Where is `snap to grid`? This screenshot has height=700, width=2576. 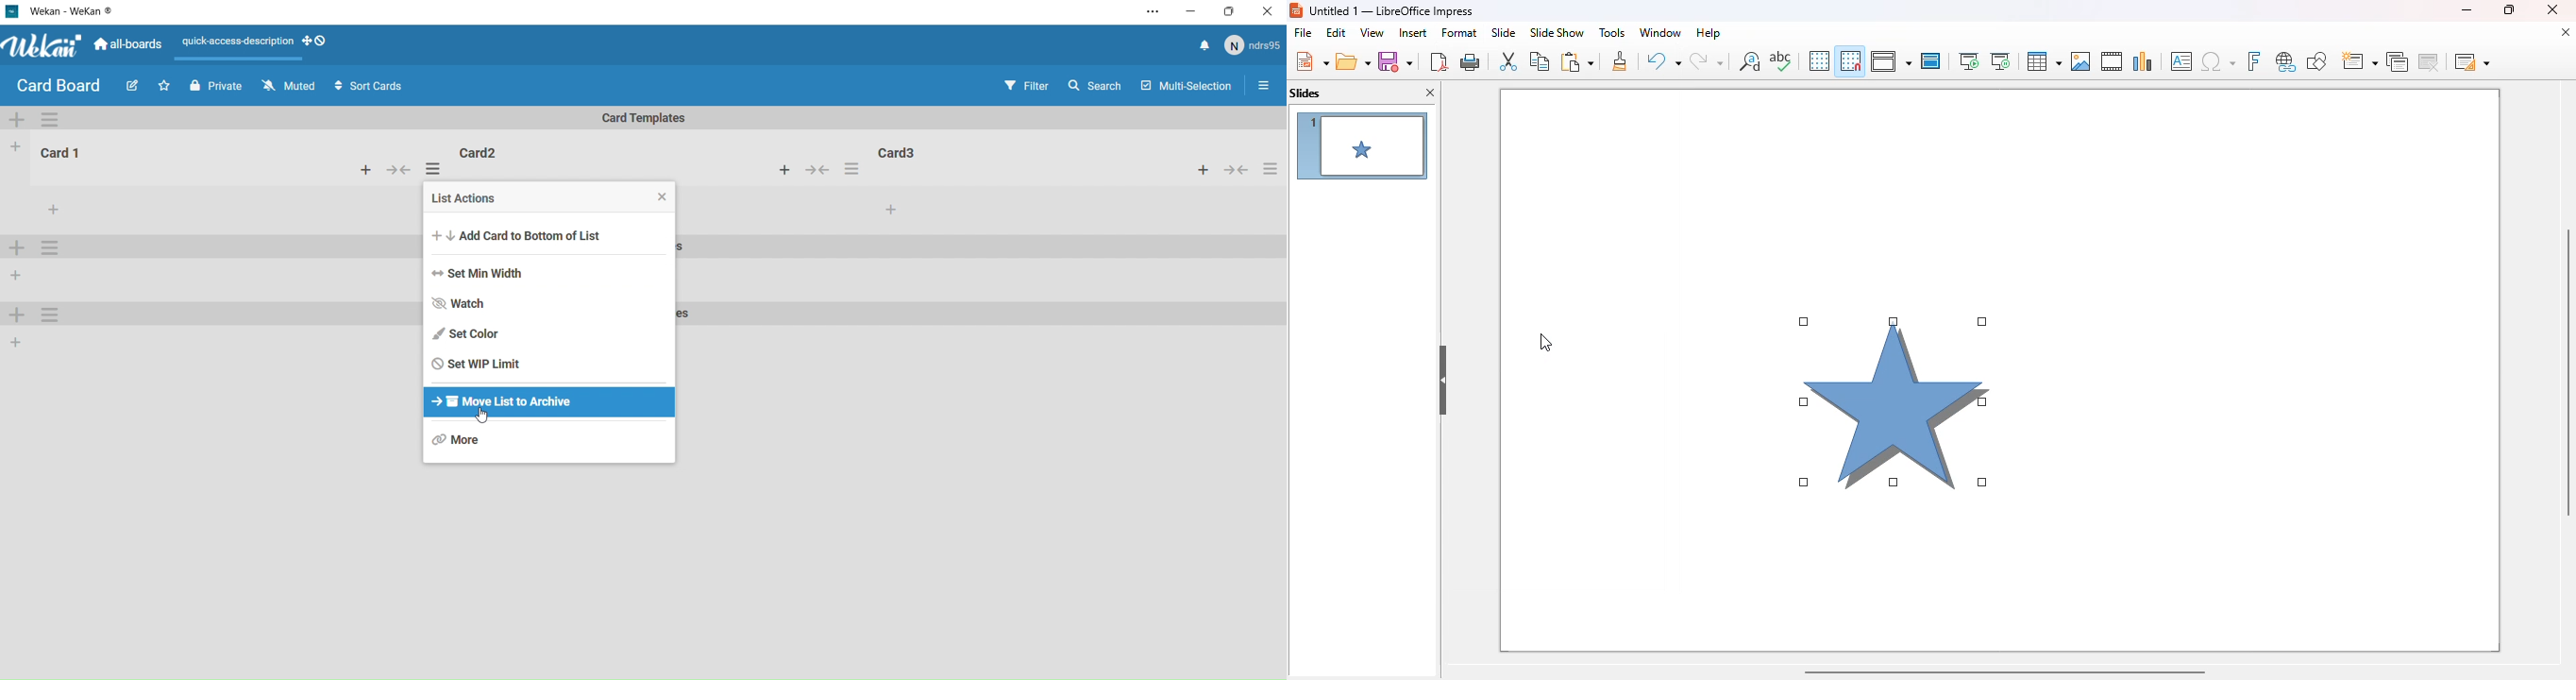
snap to grid is located at coordinates (1849, 60).